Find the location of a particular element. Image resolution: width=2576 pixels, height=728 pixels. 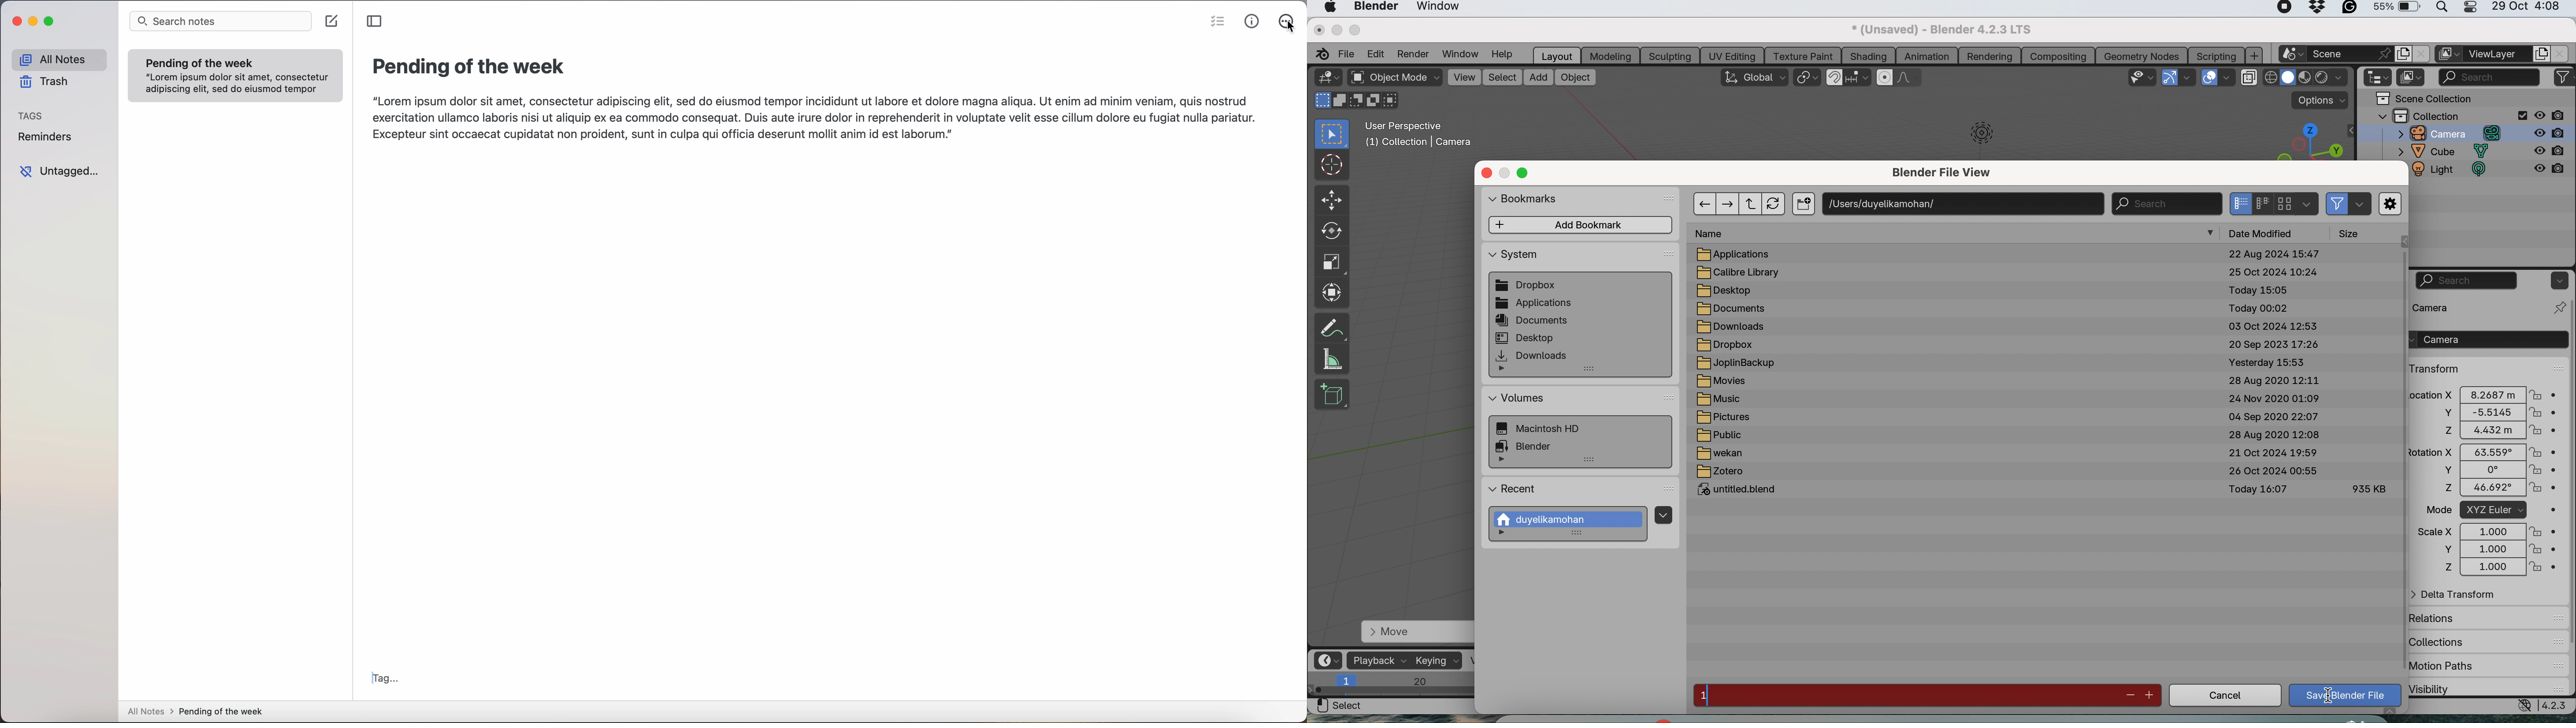

move is located at coordinates (1415, 632).